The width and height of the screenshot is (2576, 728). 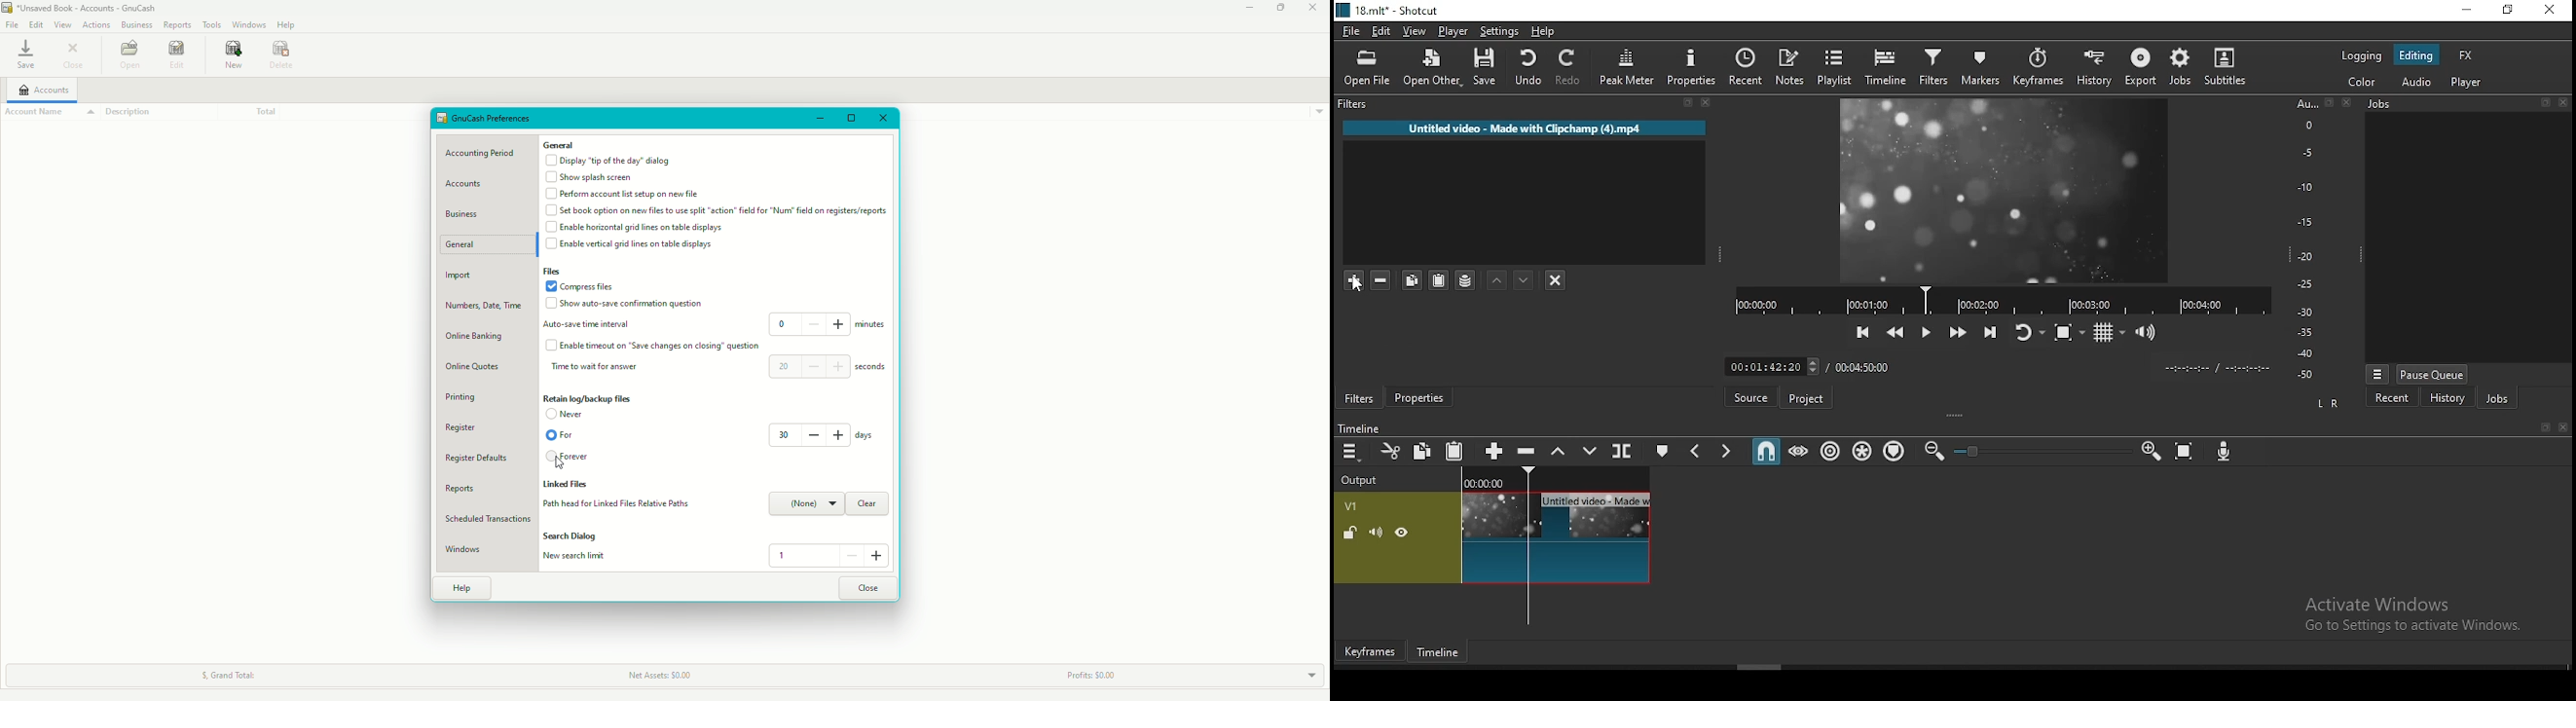 What do you see at coordinates (1528, 452) in the screenshot?
I see `ripple delete` at bounding box center [1528, 452].